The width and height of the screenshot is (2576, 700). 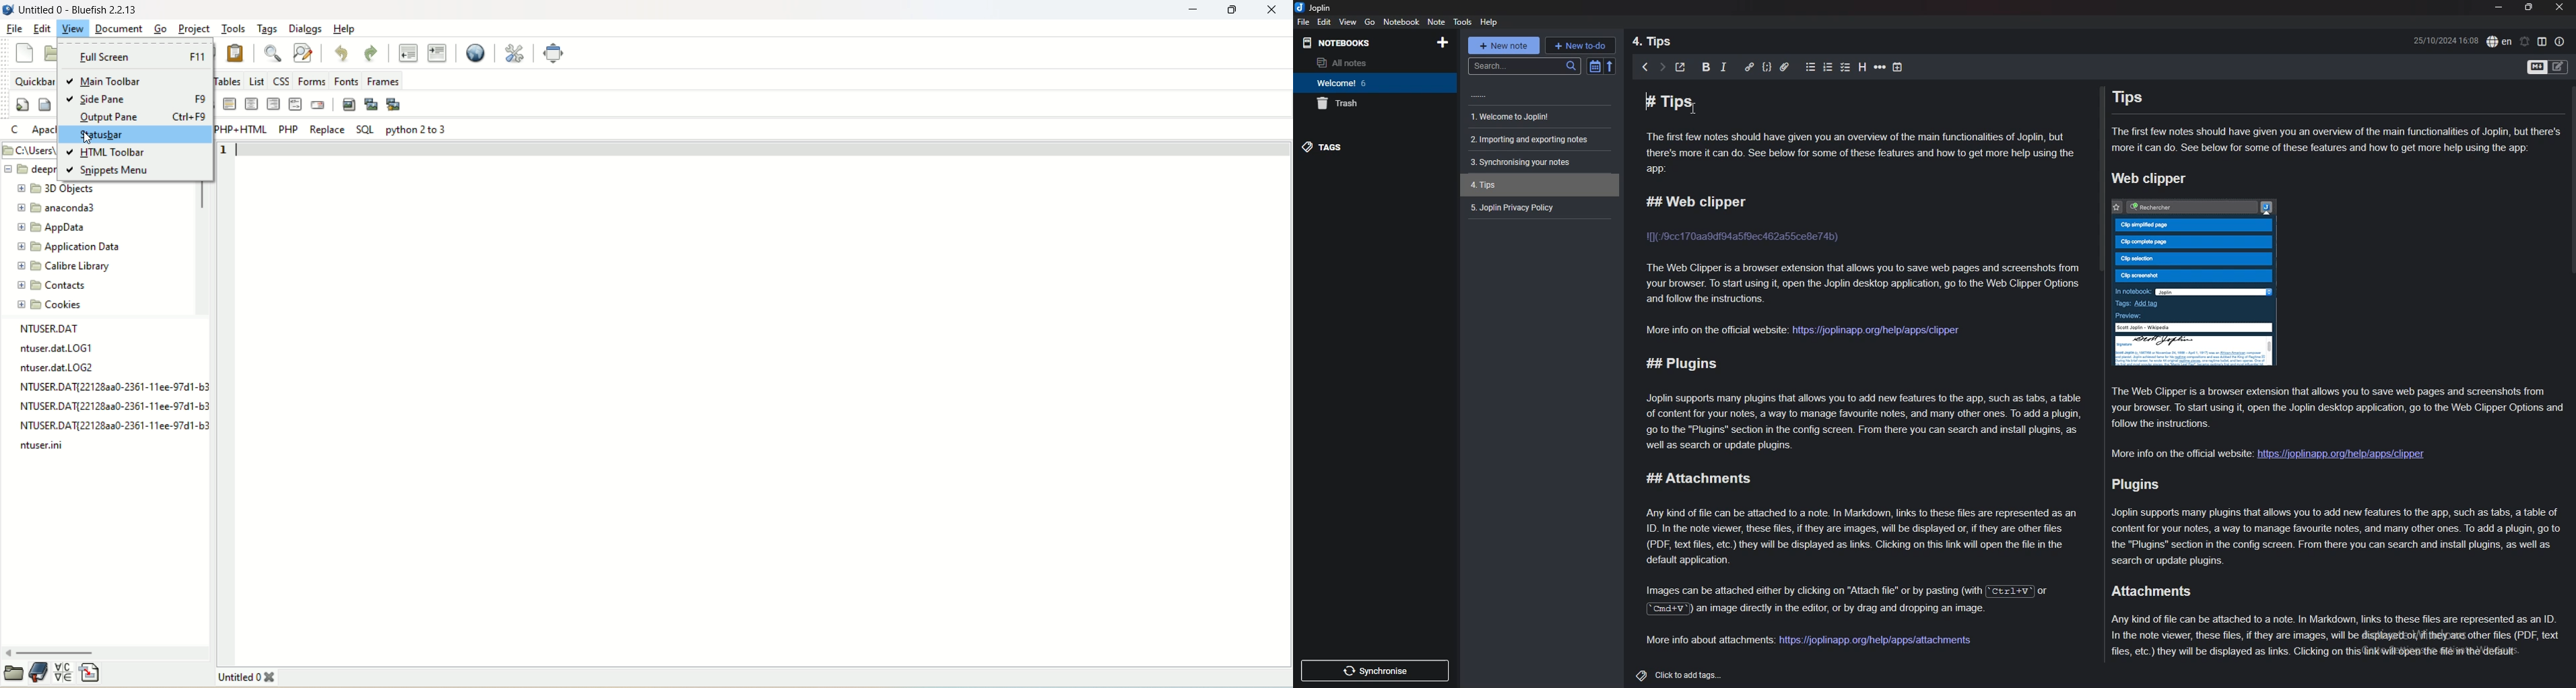 I want to click on attach file, so click(x=1786, y=66).